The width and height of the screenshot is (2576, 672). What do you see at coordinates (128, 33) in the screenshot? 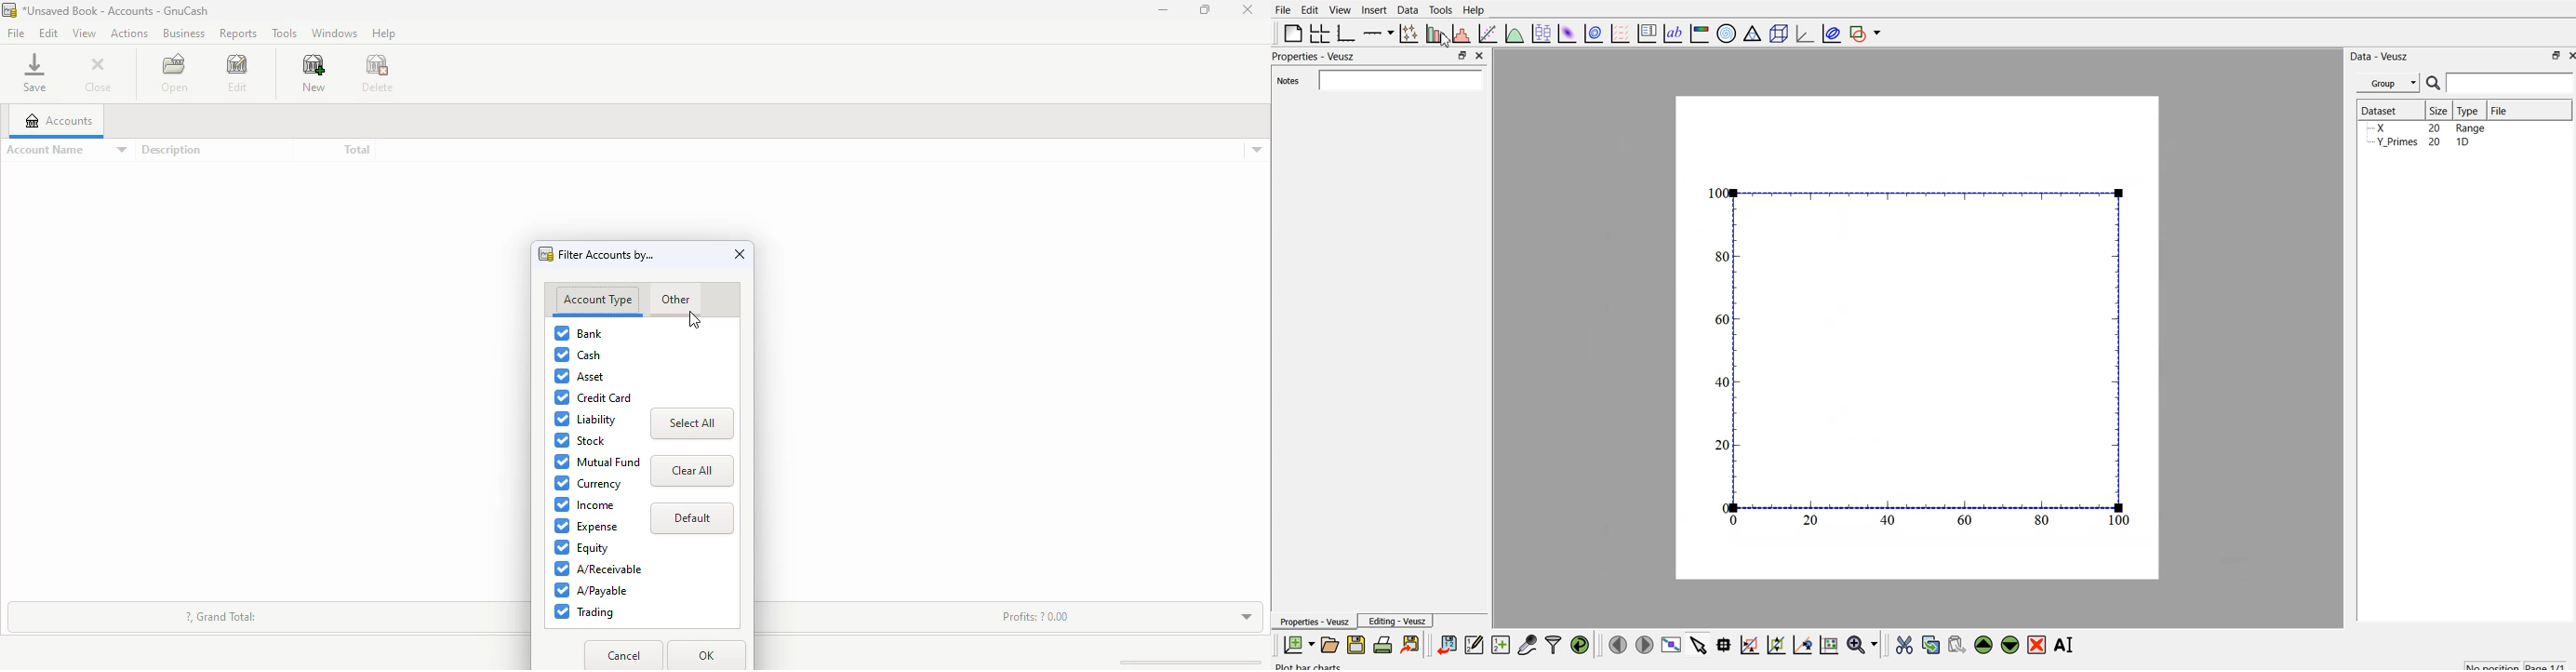
I see `actions` at bounding box center [128, 33].